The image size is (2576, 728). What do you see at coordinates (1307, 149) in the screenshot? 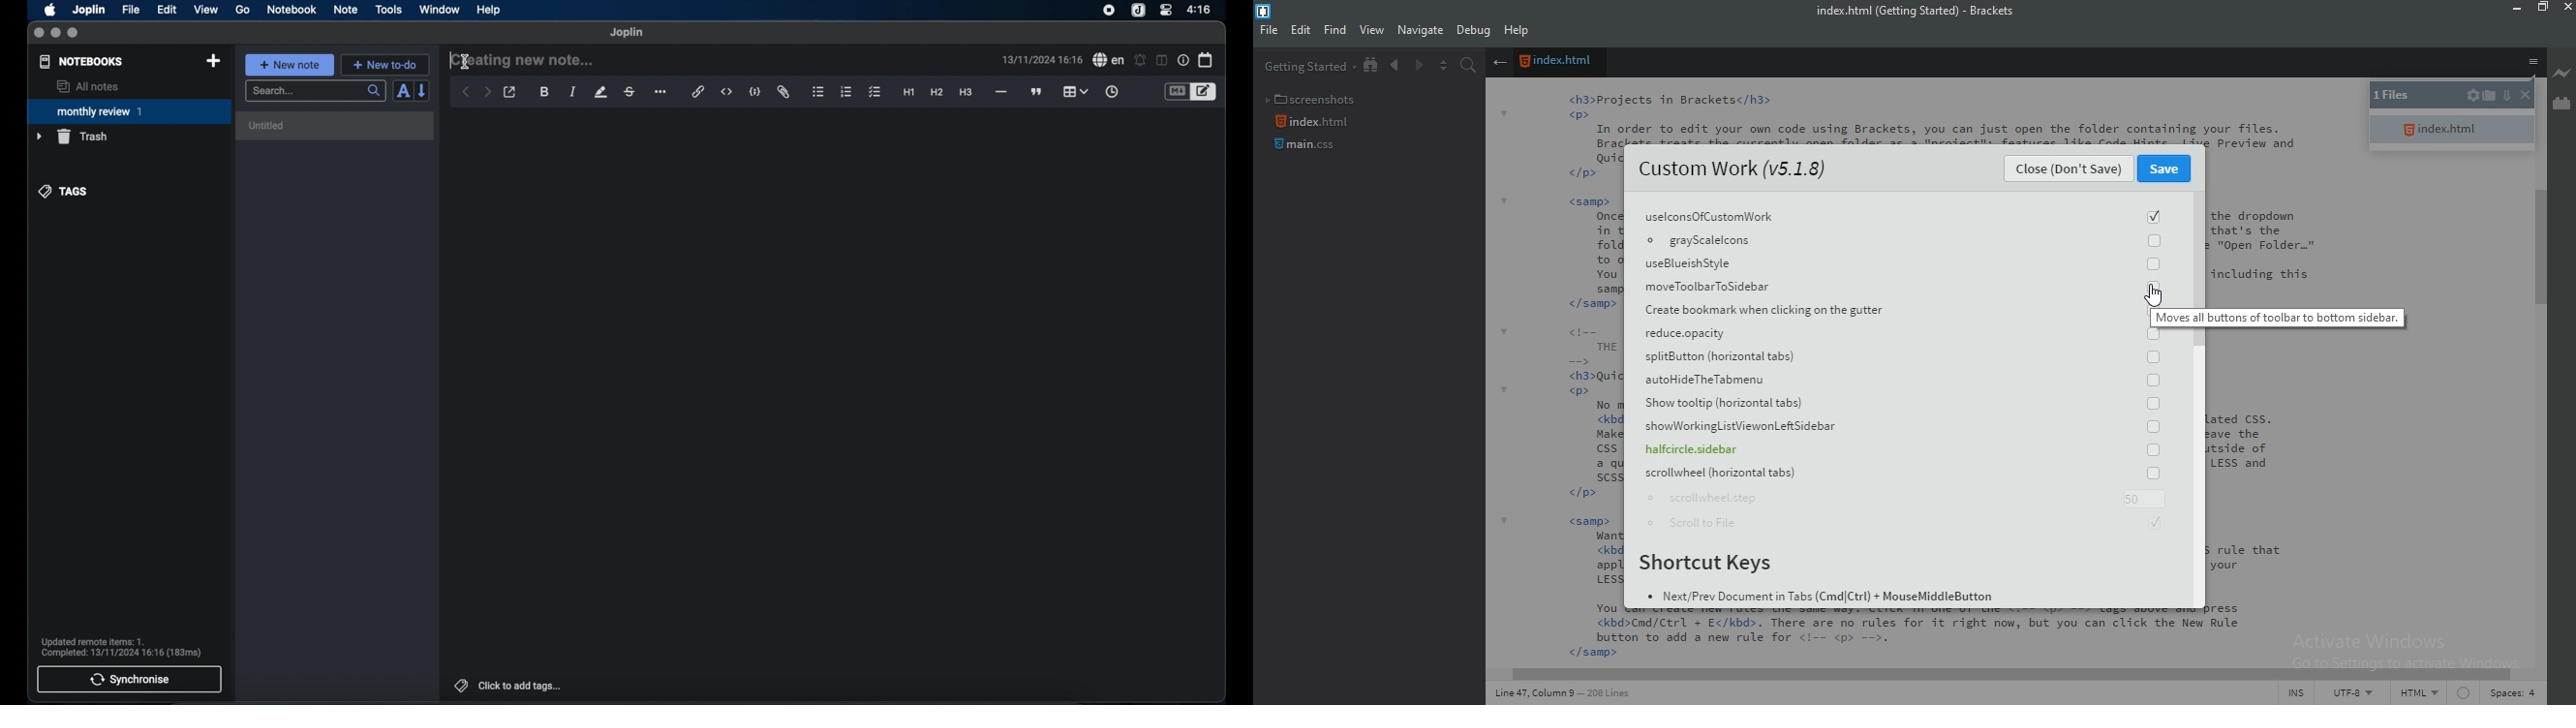
I see `main.css` at bounding box center [1307, 149].